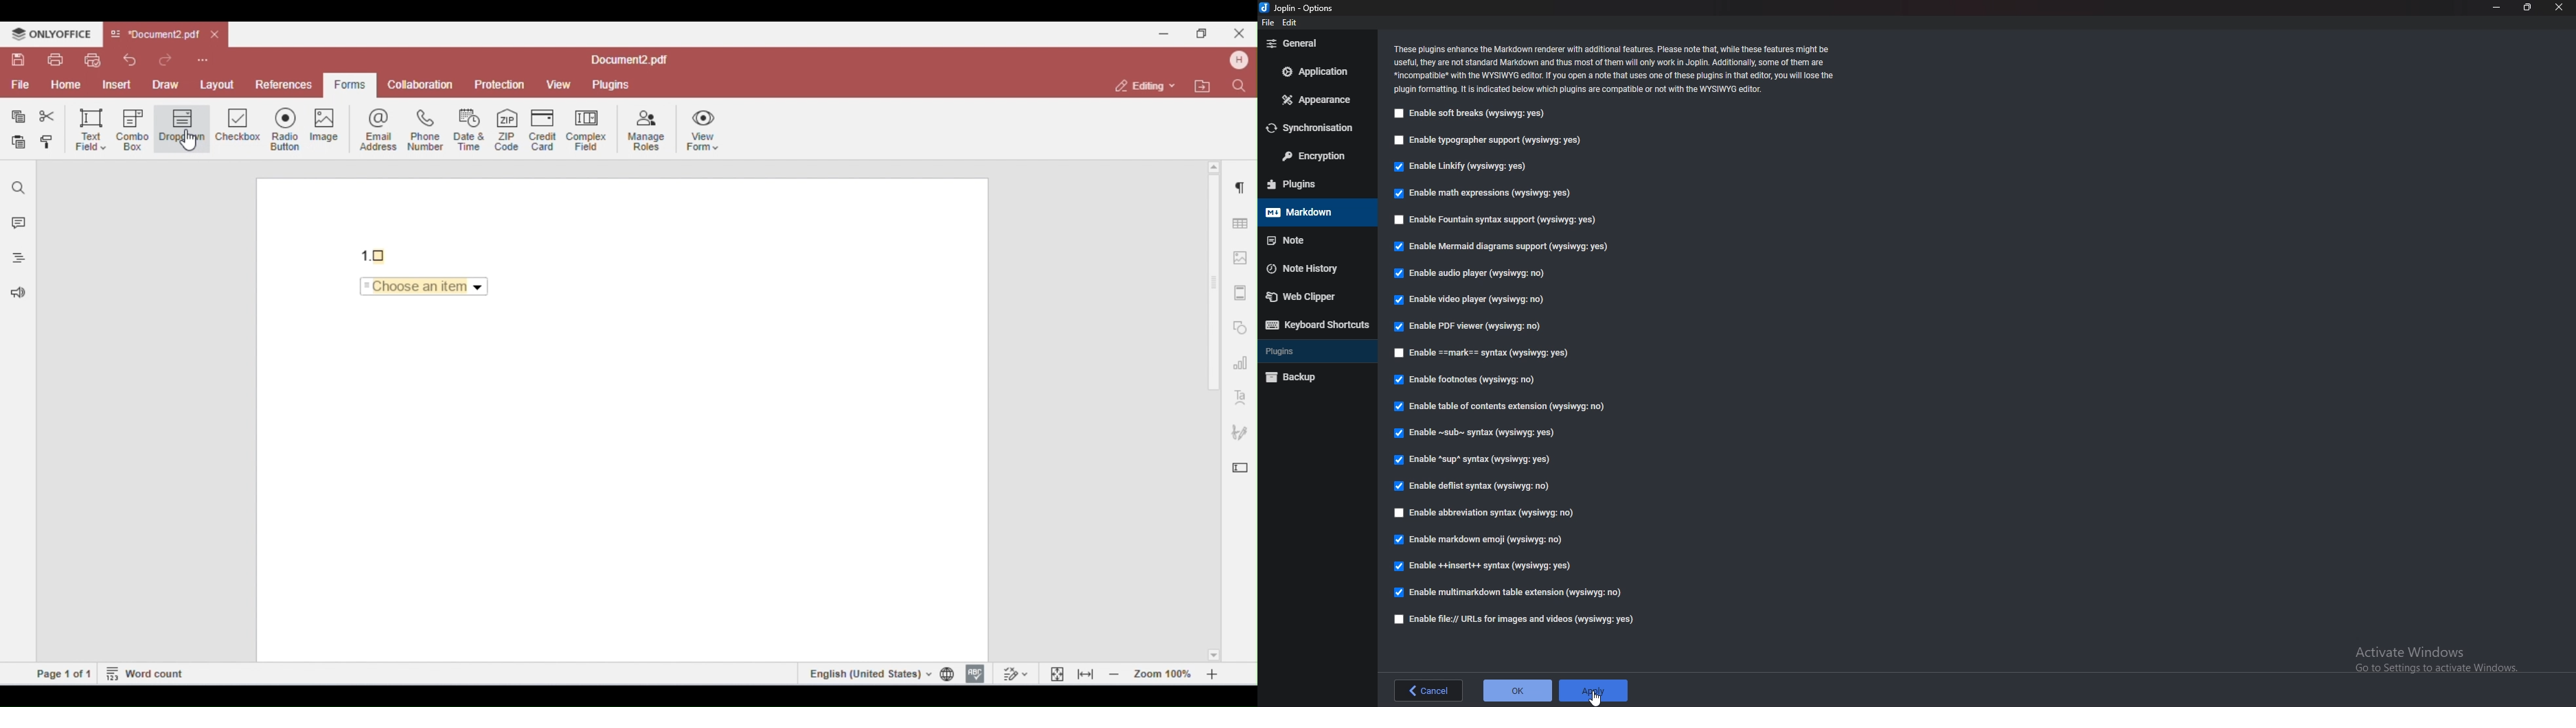  I want to click on Enable table of contents extension, so click(1498, 404).